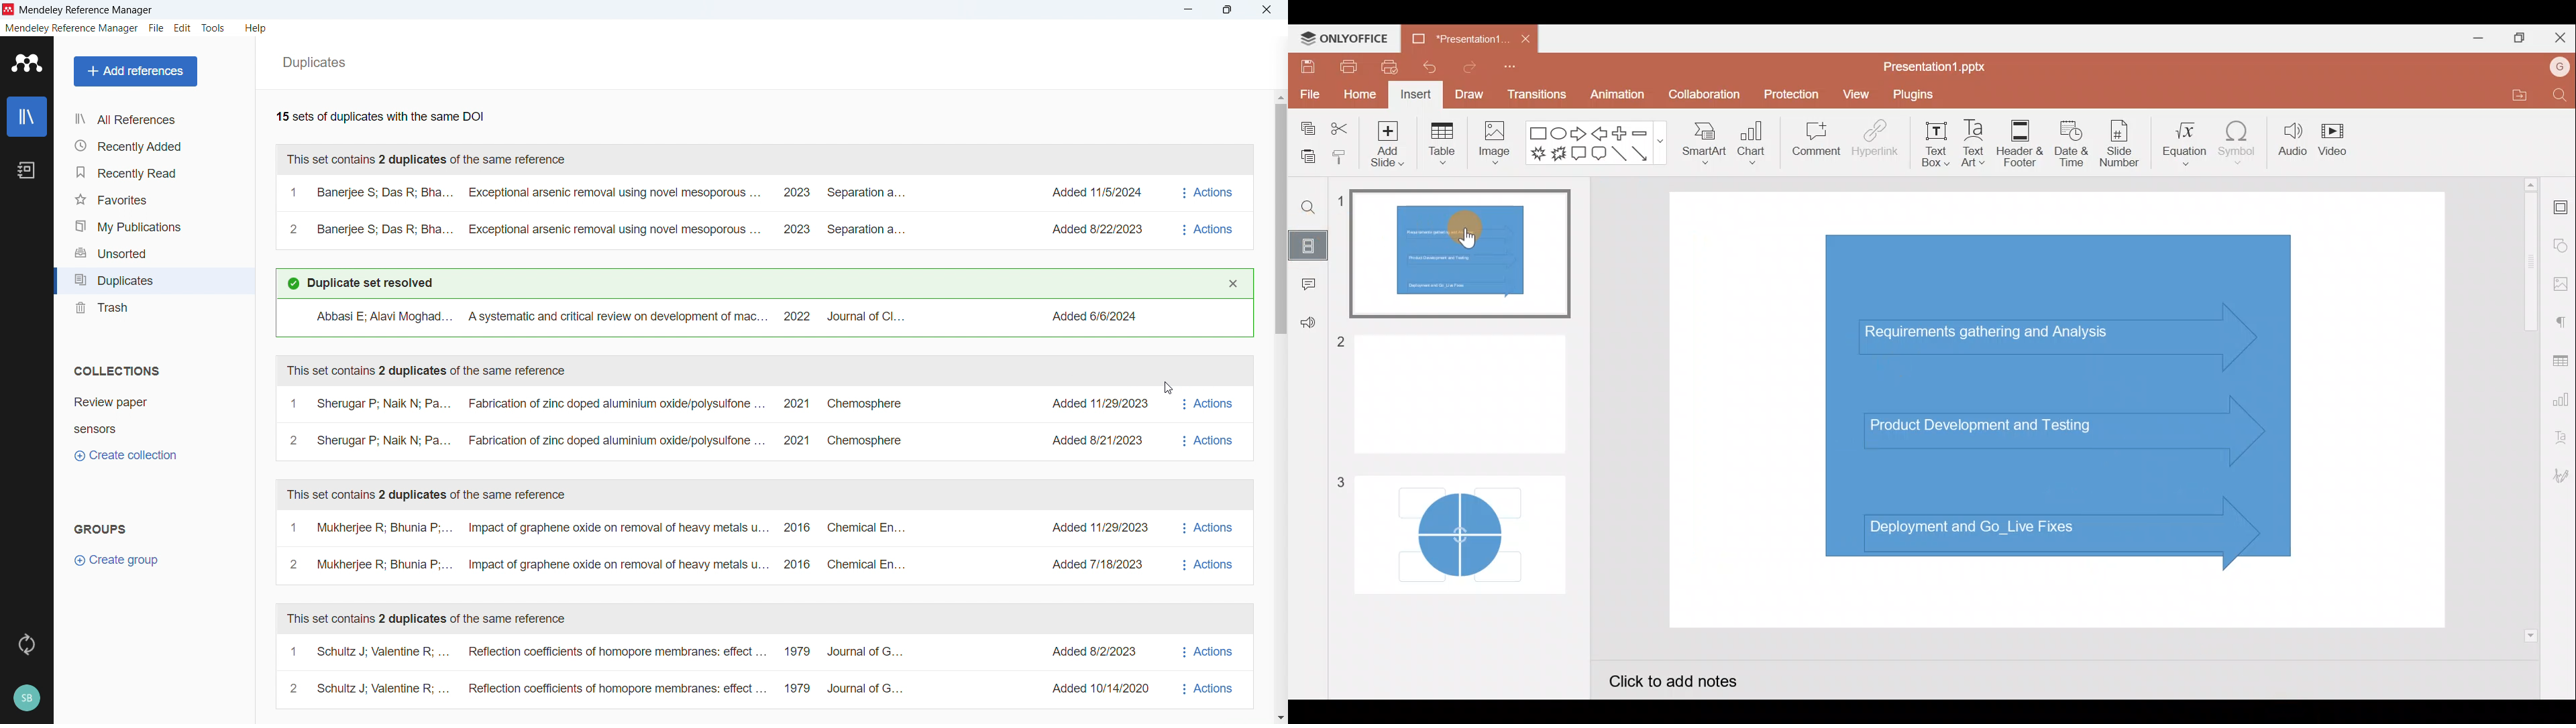 Image resolution: width=2576 pixels, height=728 pixels. I want to click on Collections , so click(115, 371).